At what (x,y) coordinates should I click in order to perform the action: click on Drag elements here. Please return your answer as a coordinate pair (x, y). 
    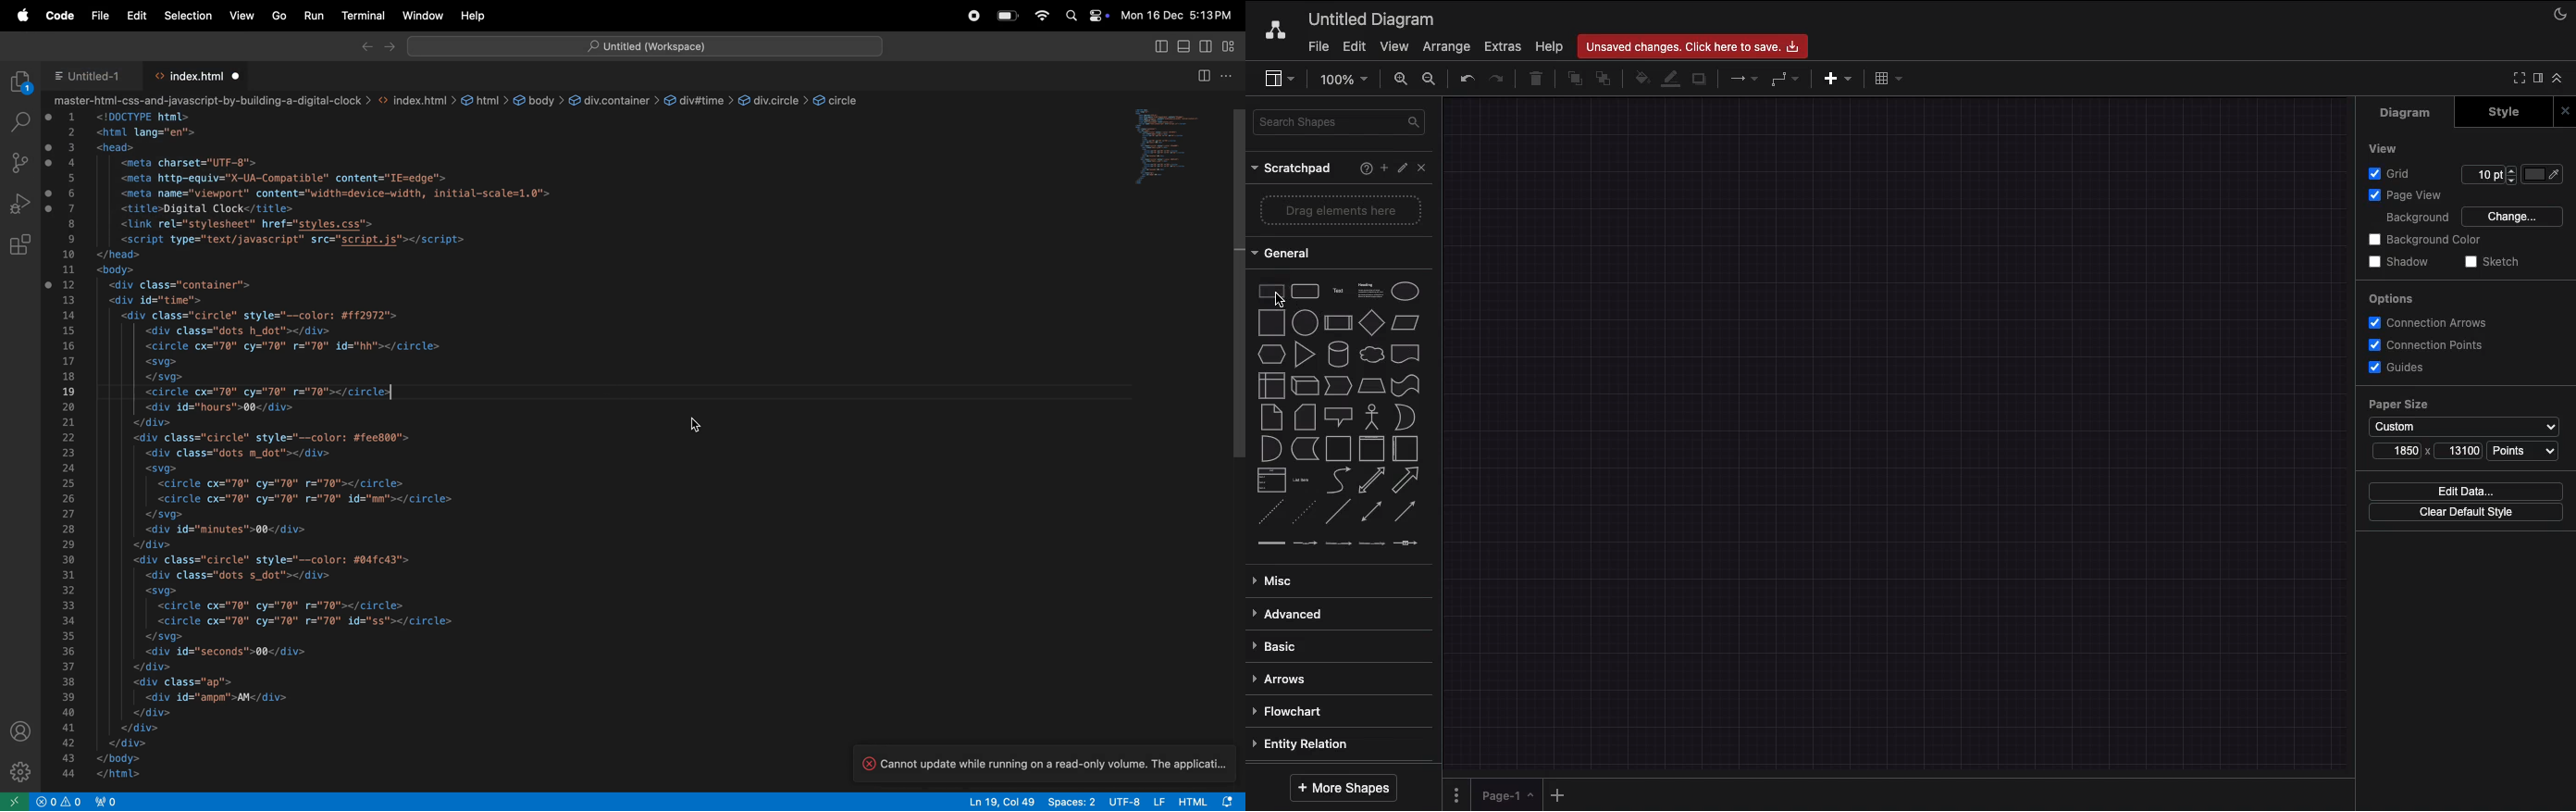
    Looking at the image, I should click on (1339, 209).